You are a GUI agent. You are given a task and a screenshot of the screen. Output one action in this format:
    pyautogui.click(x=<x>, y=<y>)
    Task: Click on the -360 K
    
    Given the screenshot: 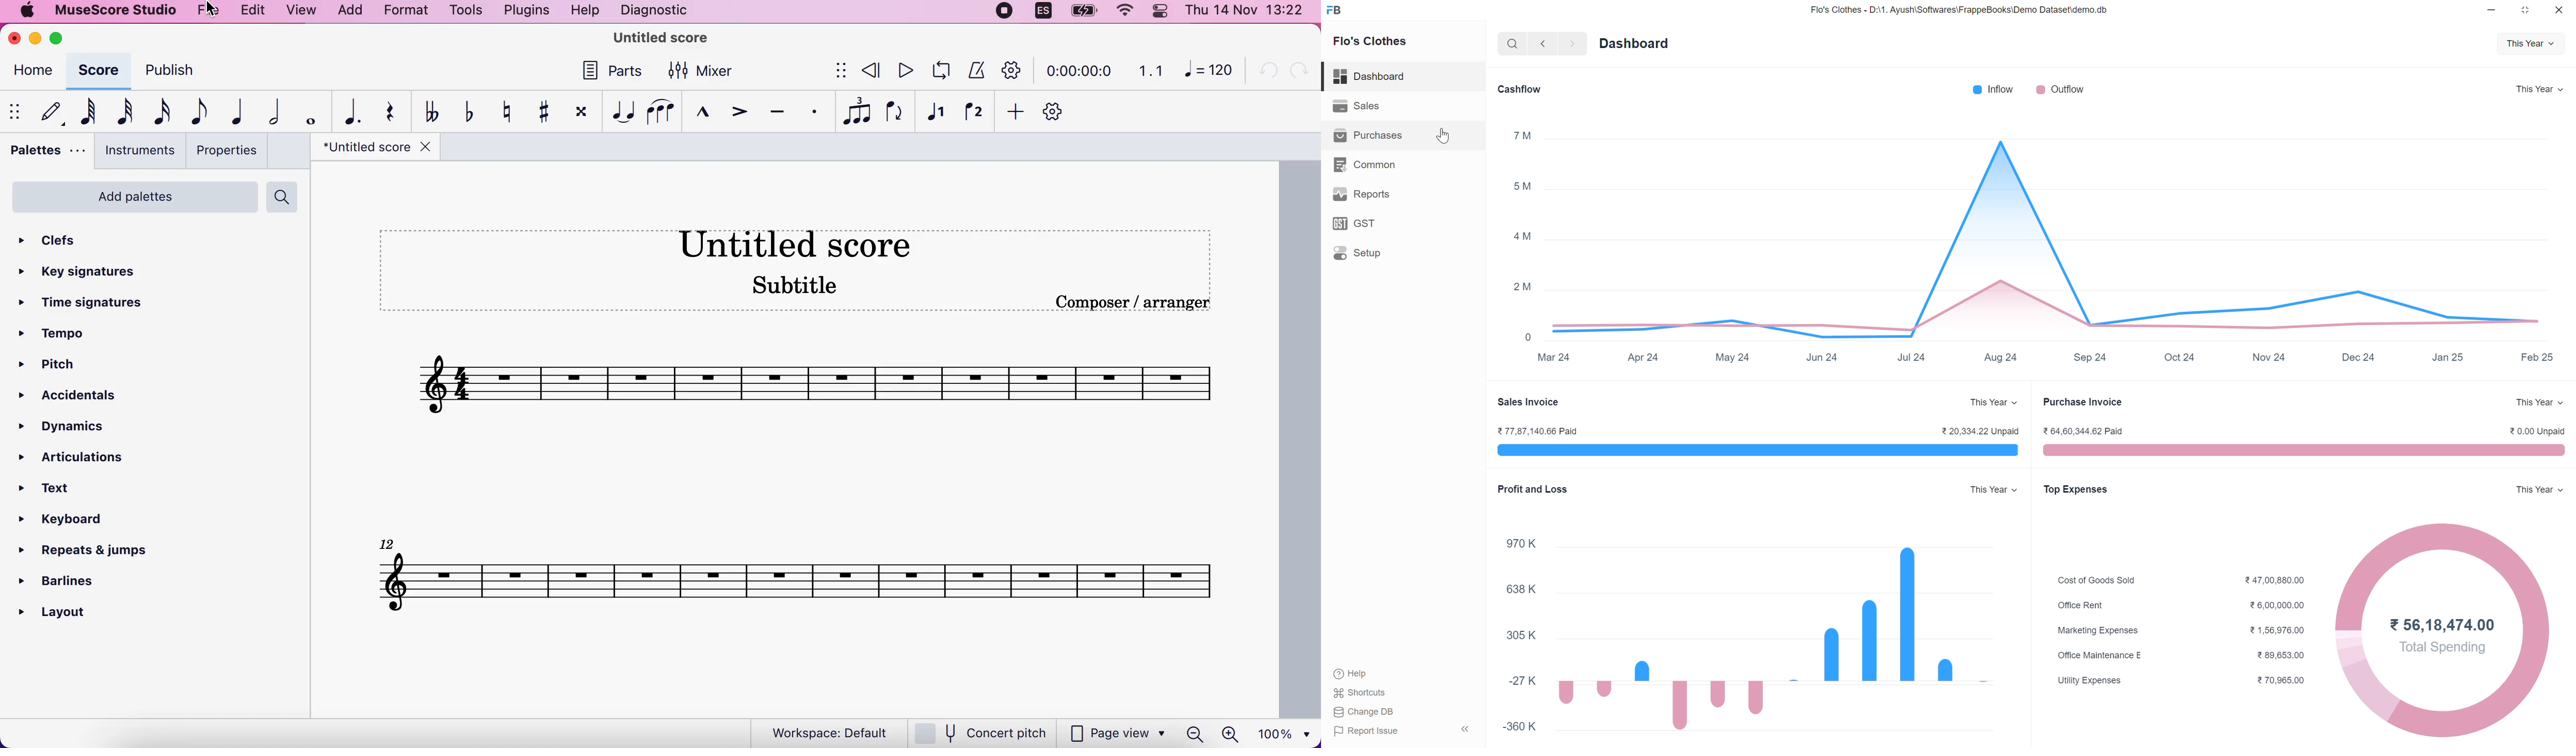 What is the action you would take?
    pyautogui.click(x=1520, y=726)
    